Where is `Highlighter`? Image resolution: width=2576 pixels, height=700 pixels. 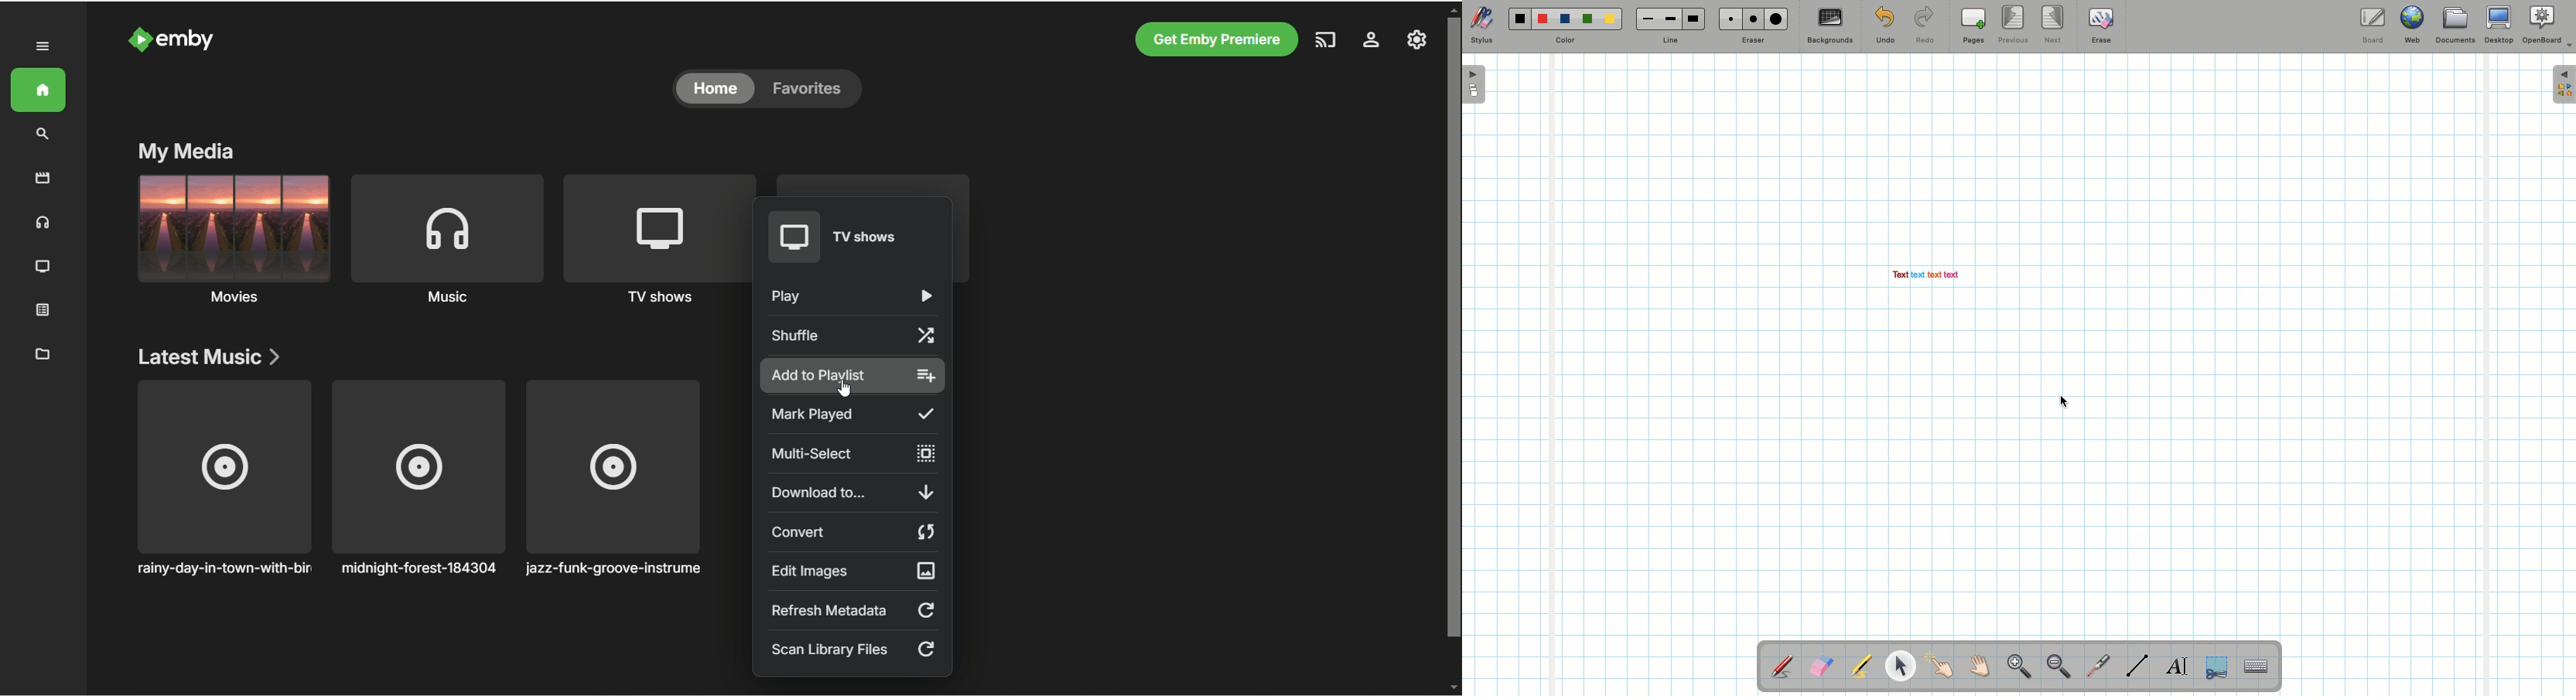 Highlighter is located at coordinates (1860, 667).